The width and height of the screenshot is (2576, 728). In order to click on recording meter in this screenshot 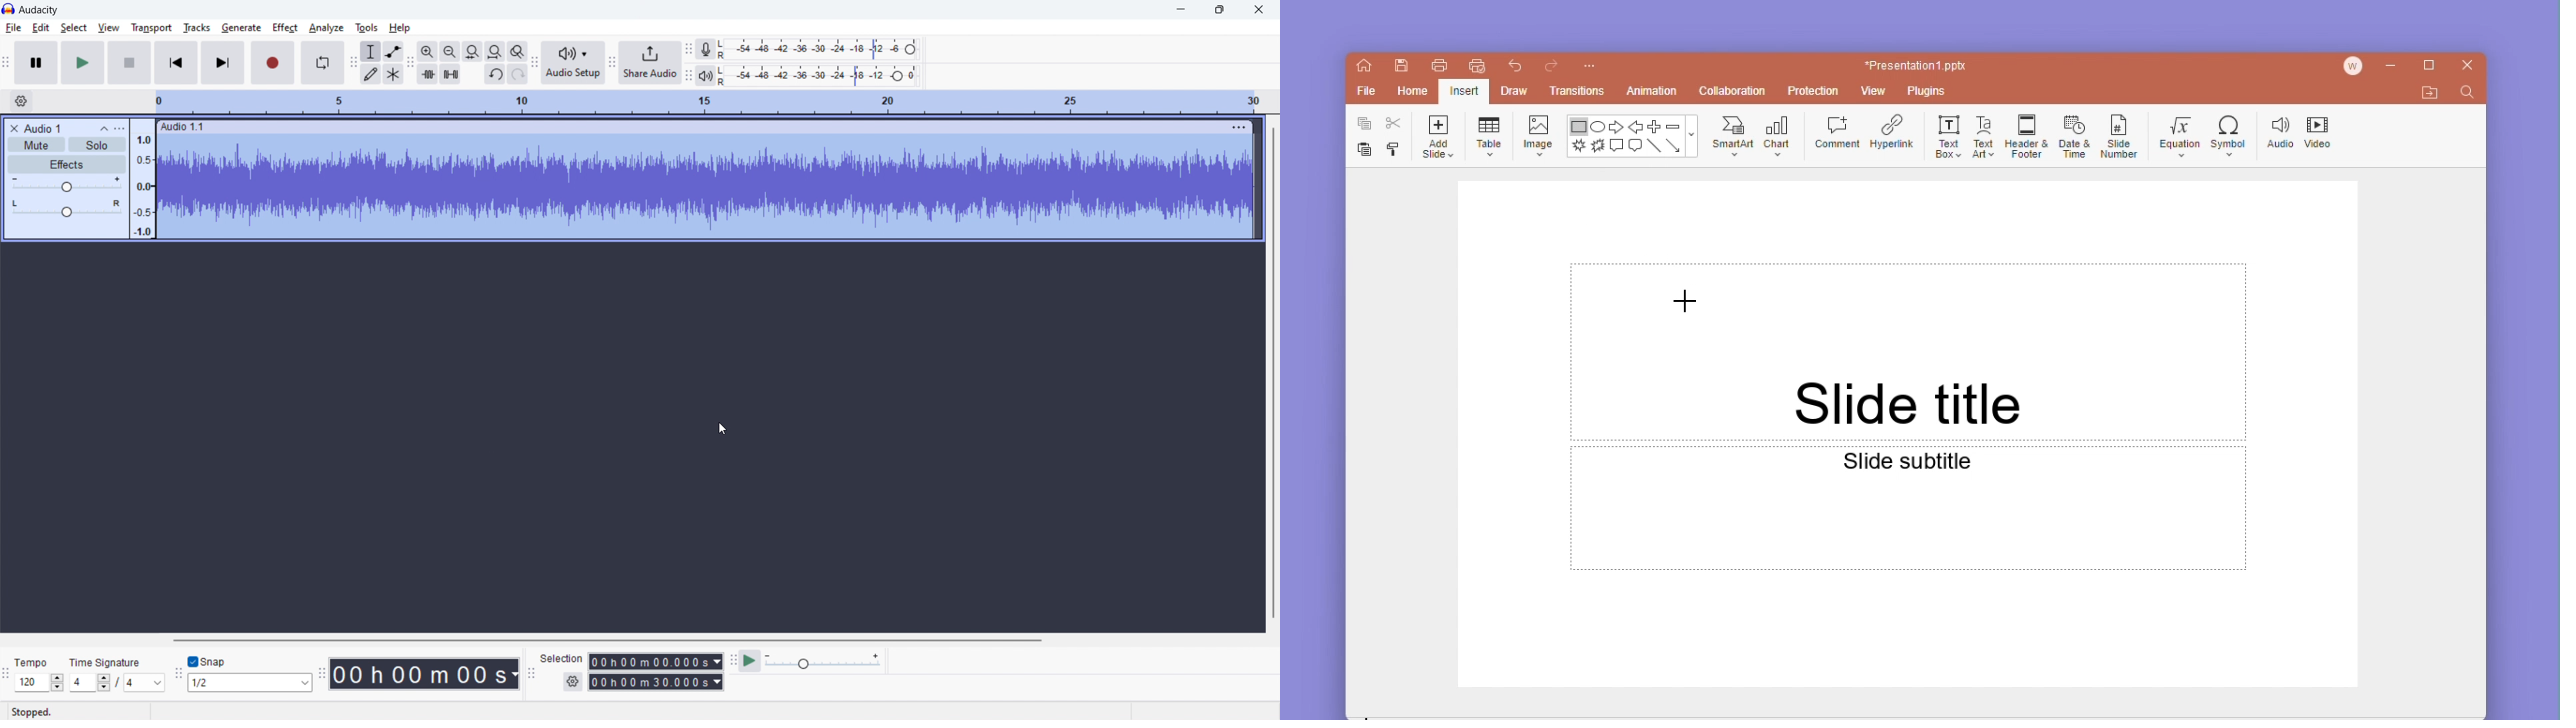, I will do `click(818, 49)`.